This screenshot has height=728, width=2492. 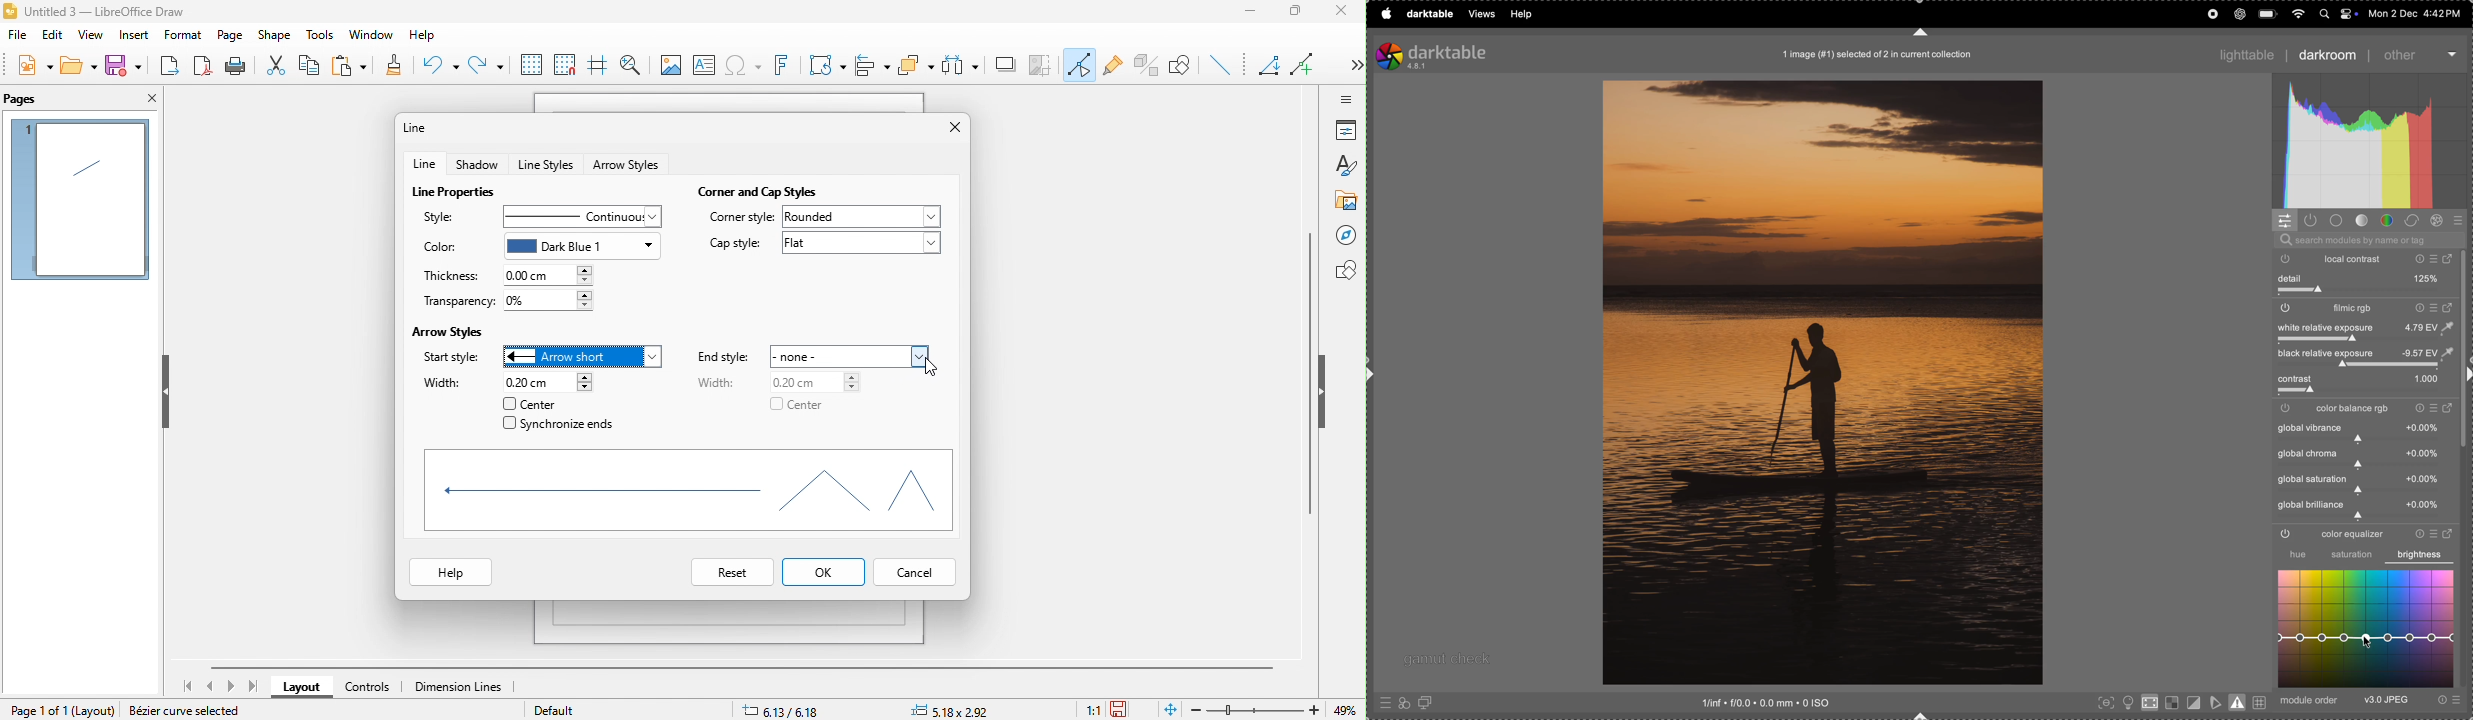 What do you see at coordinates (2386, 701) in the screenshot?
I see `v3 jpeg` at bounding box center [2386, 701].